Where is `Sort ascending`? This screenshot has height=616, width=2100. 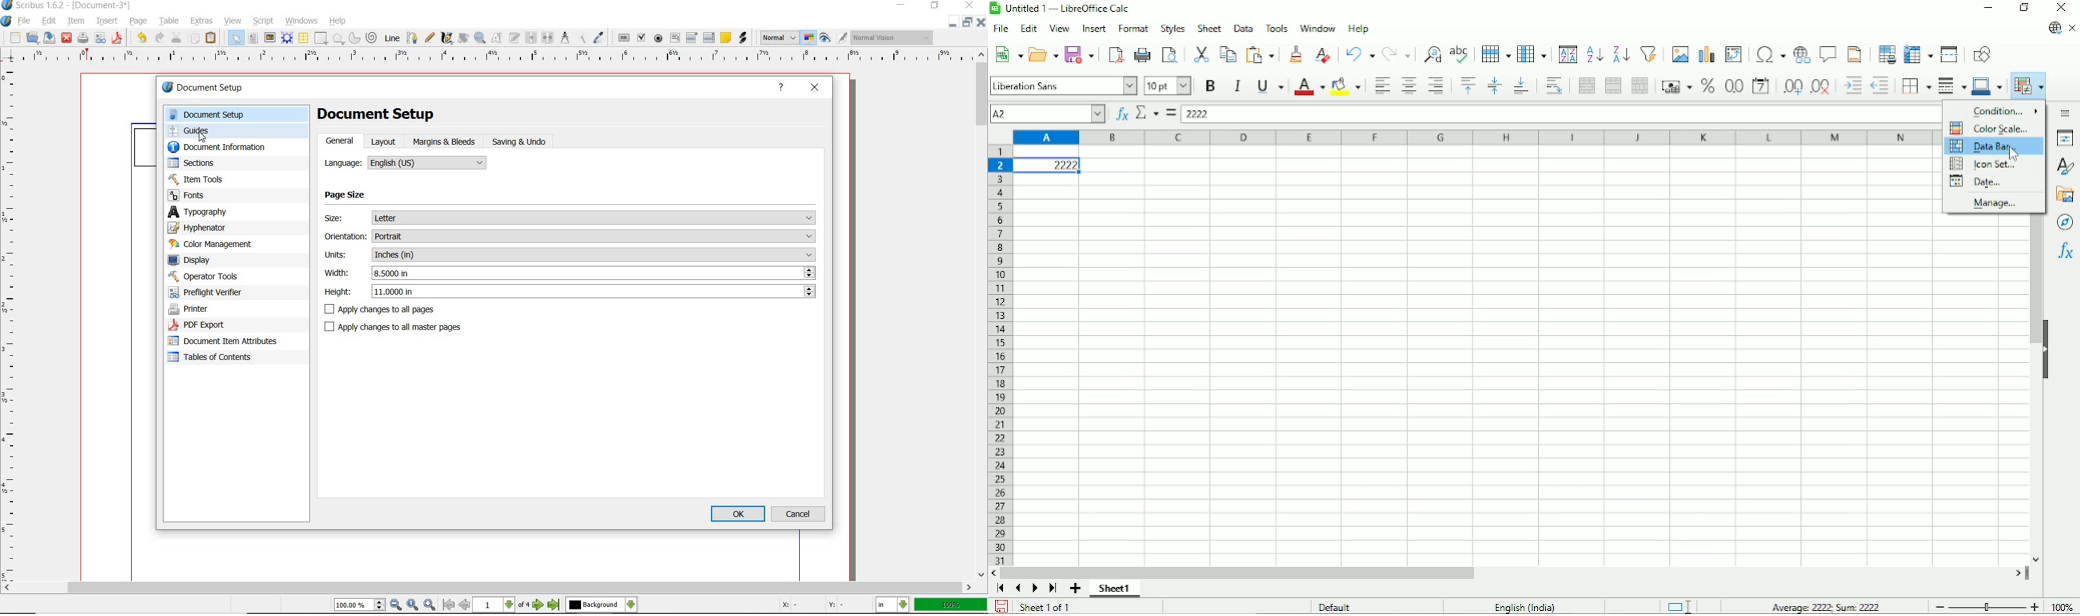
Sort ascending is located at coordinates (1595, 53).